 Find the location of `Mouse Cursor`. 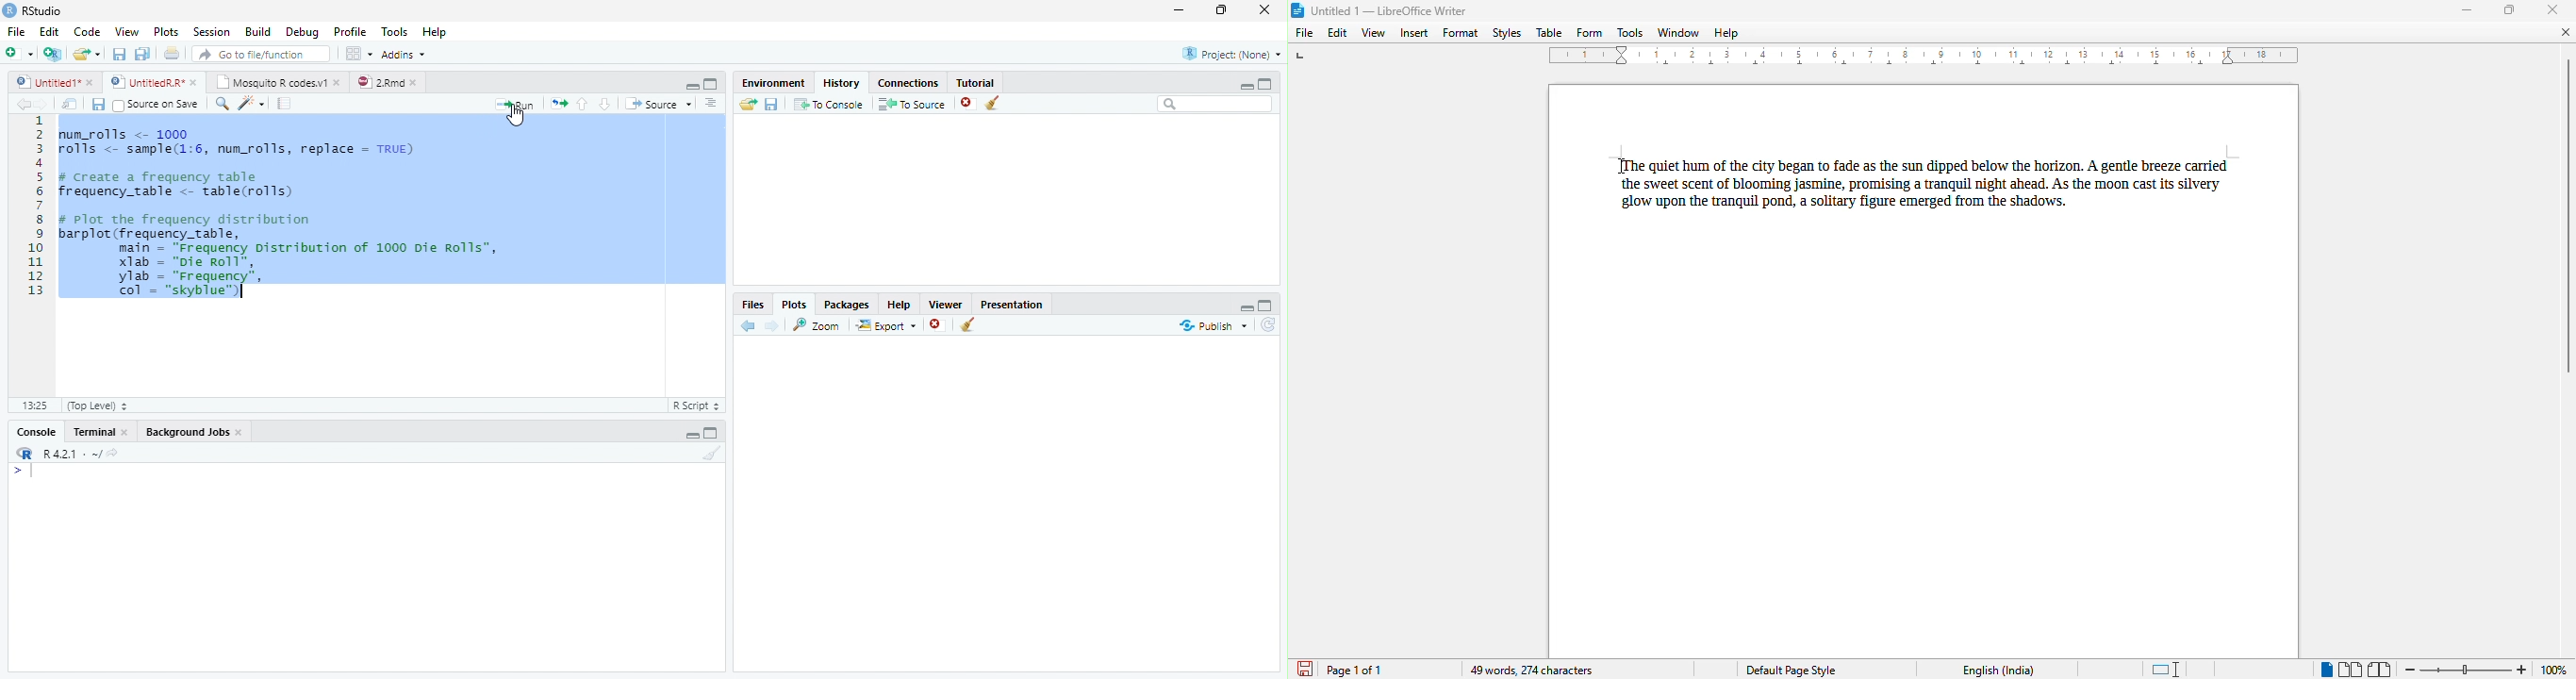

Mouse Cursor is located at coordinates (514, 116).